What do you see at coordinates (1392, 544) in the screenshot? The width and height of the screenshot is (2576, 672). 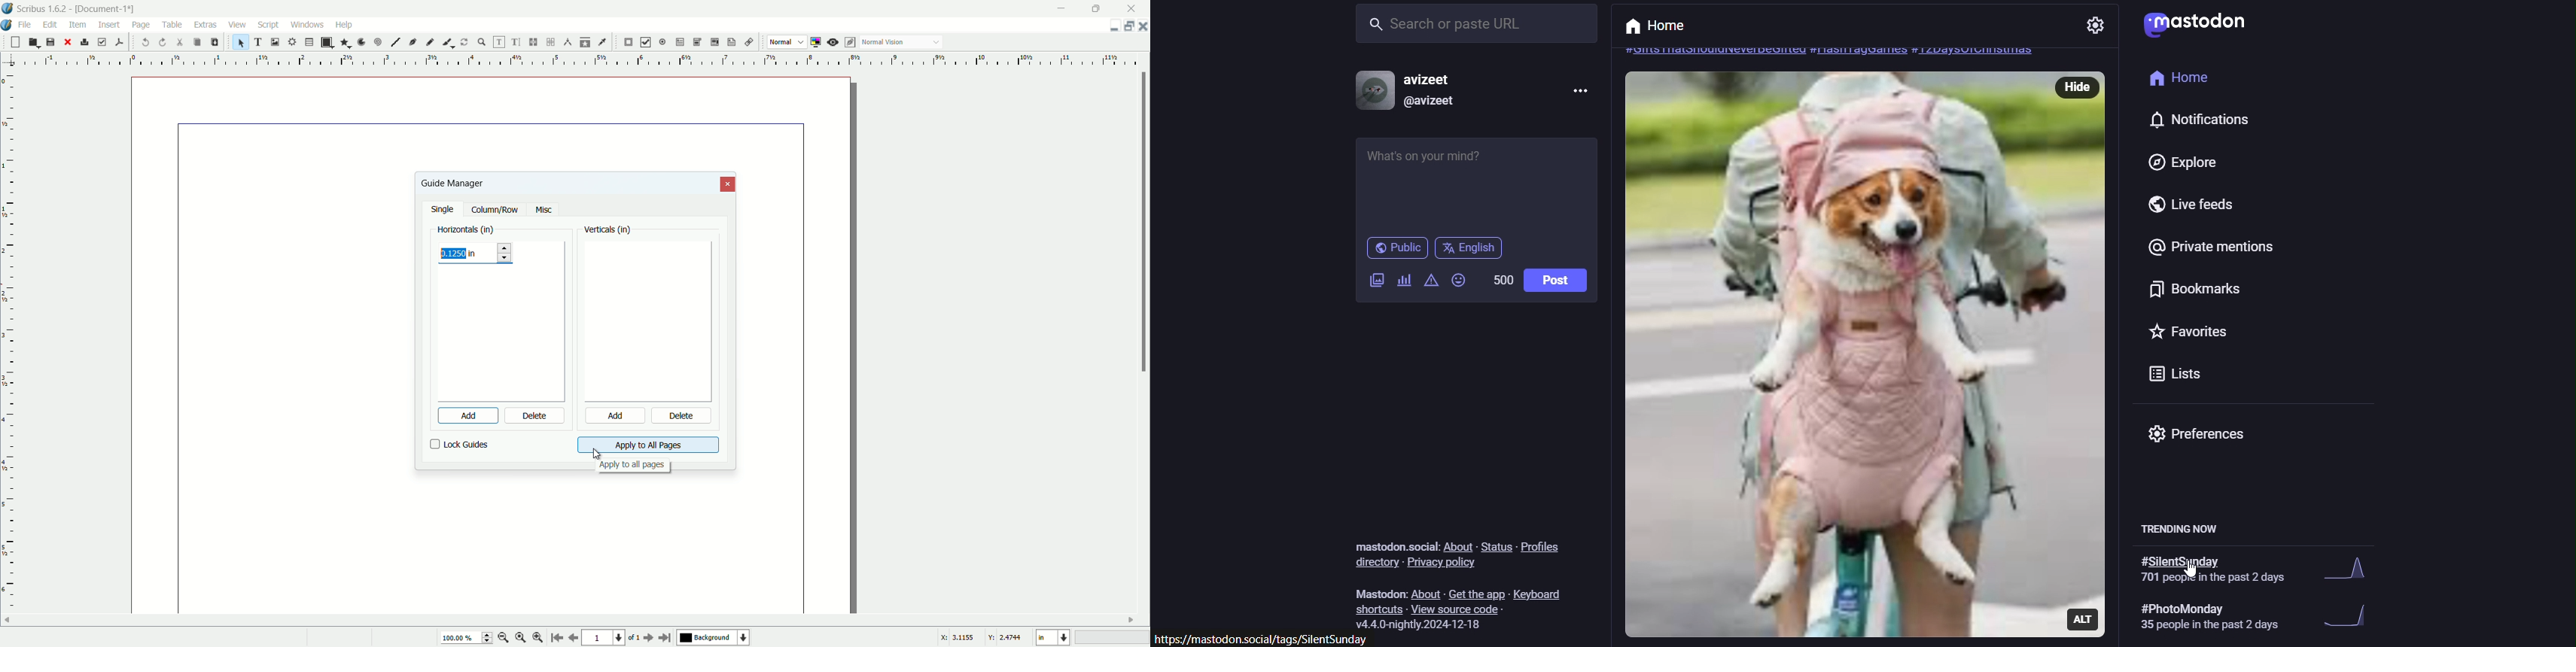 I see `mastodon.social` at bounding box center [1392, 544].